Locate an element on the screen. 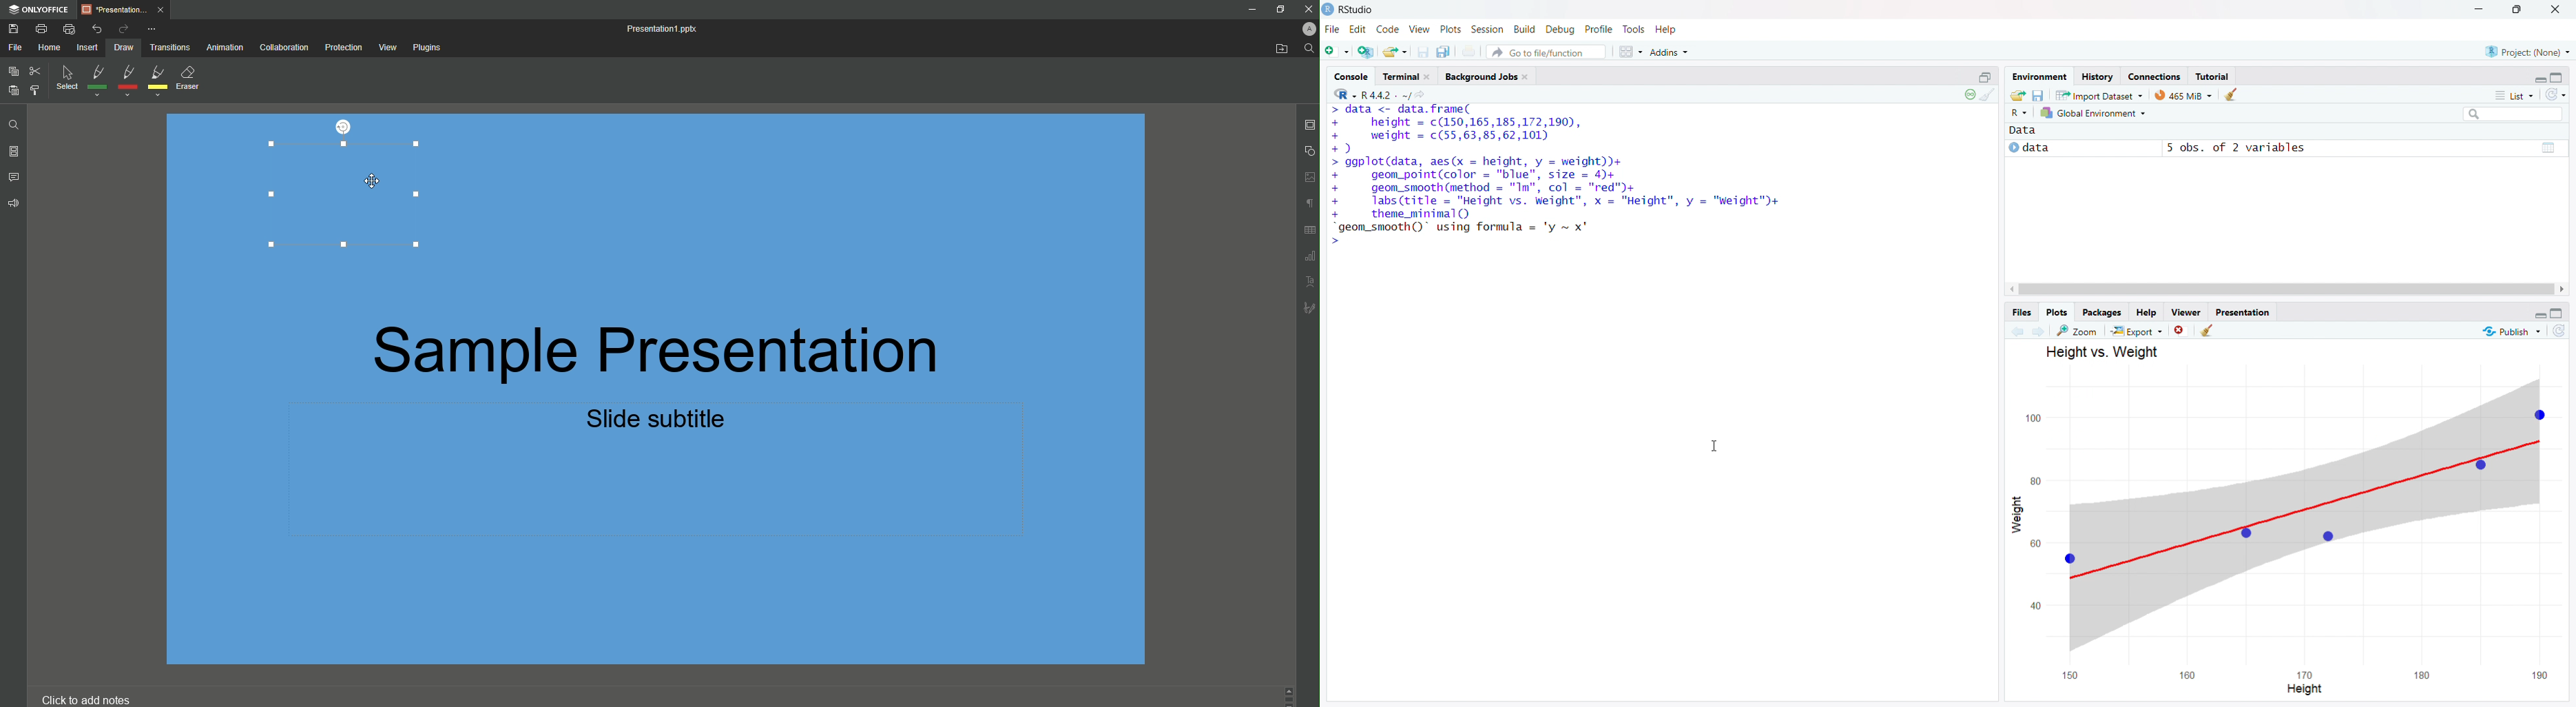 The width and height of the screenshot is (2576, 728). Undo is located at coordinates (97, 27).